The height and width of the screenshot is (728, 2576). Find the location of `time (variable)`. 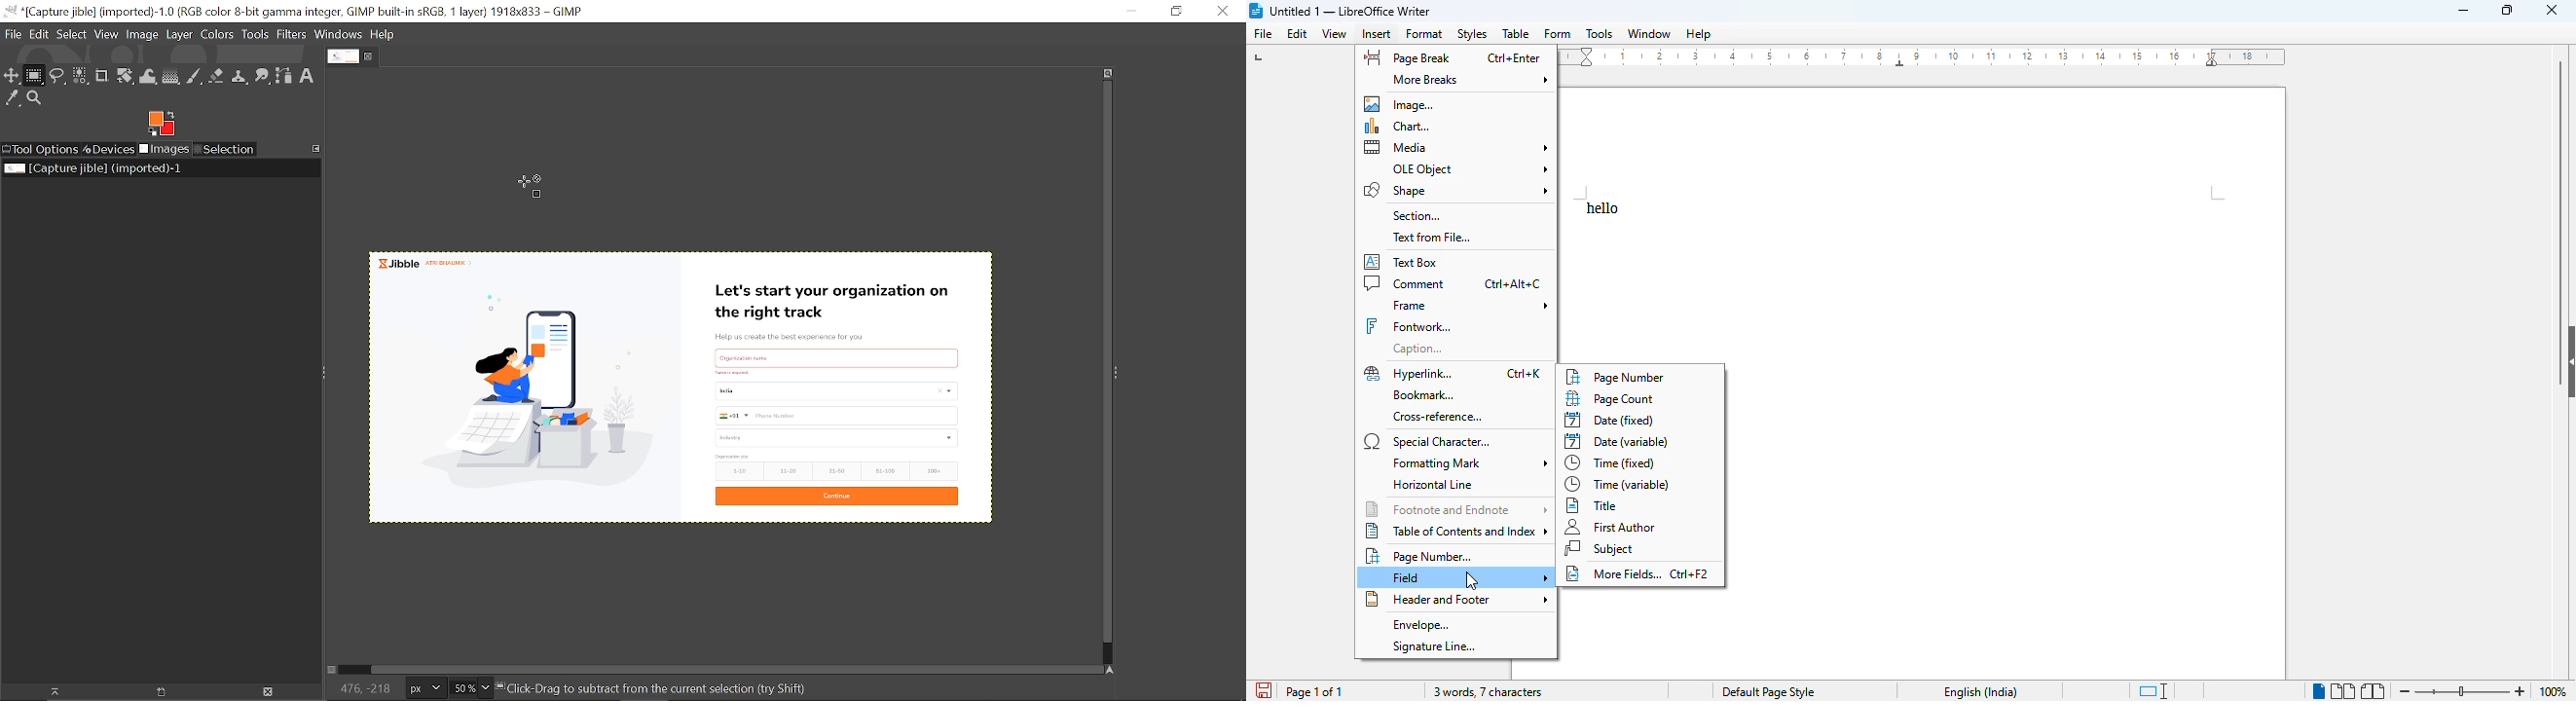

time (variable) is located at coordinates (1619, 484).